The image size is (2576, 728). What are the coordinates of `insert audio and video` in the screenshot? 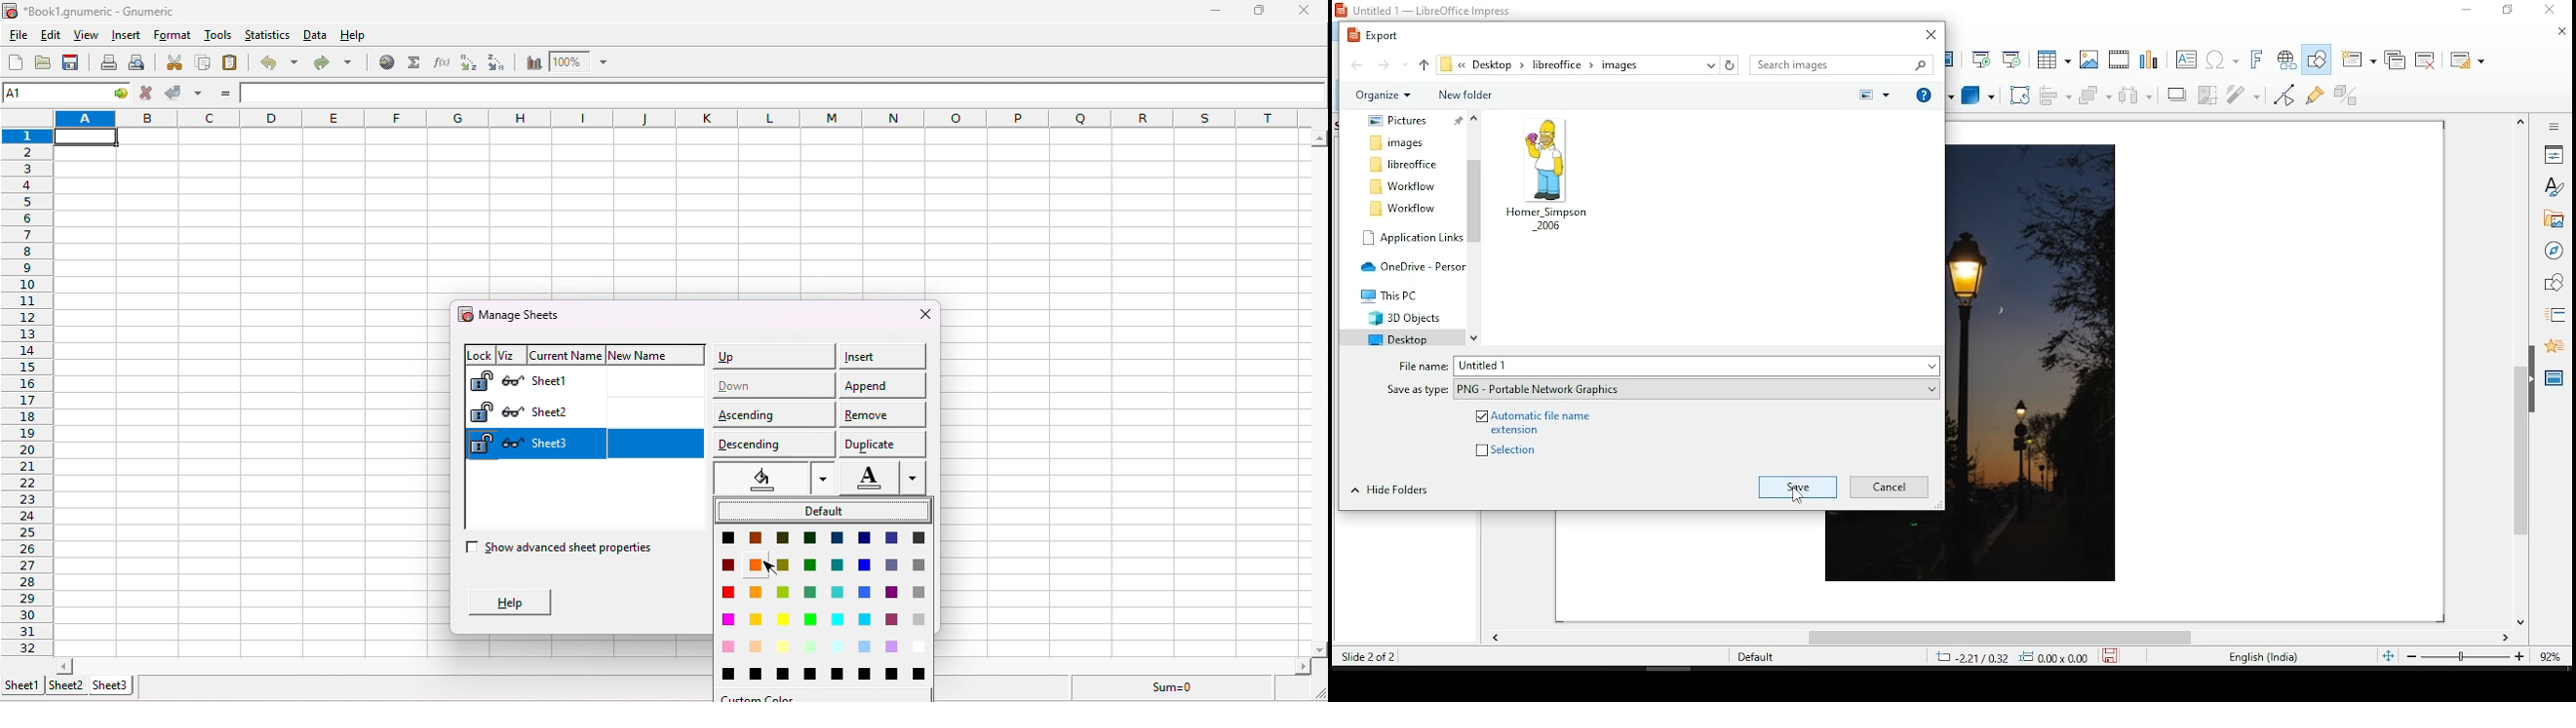 It's located at (2119, 58).